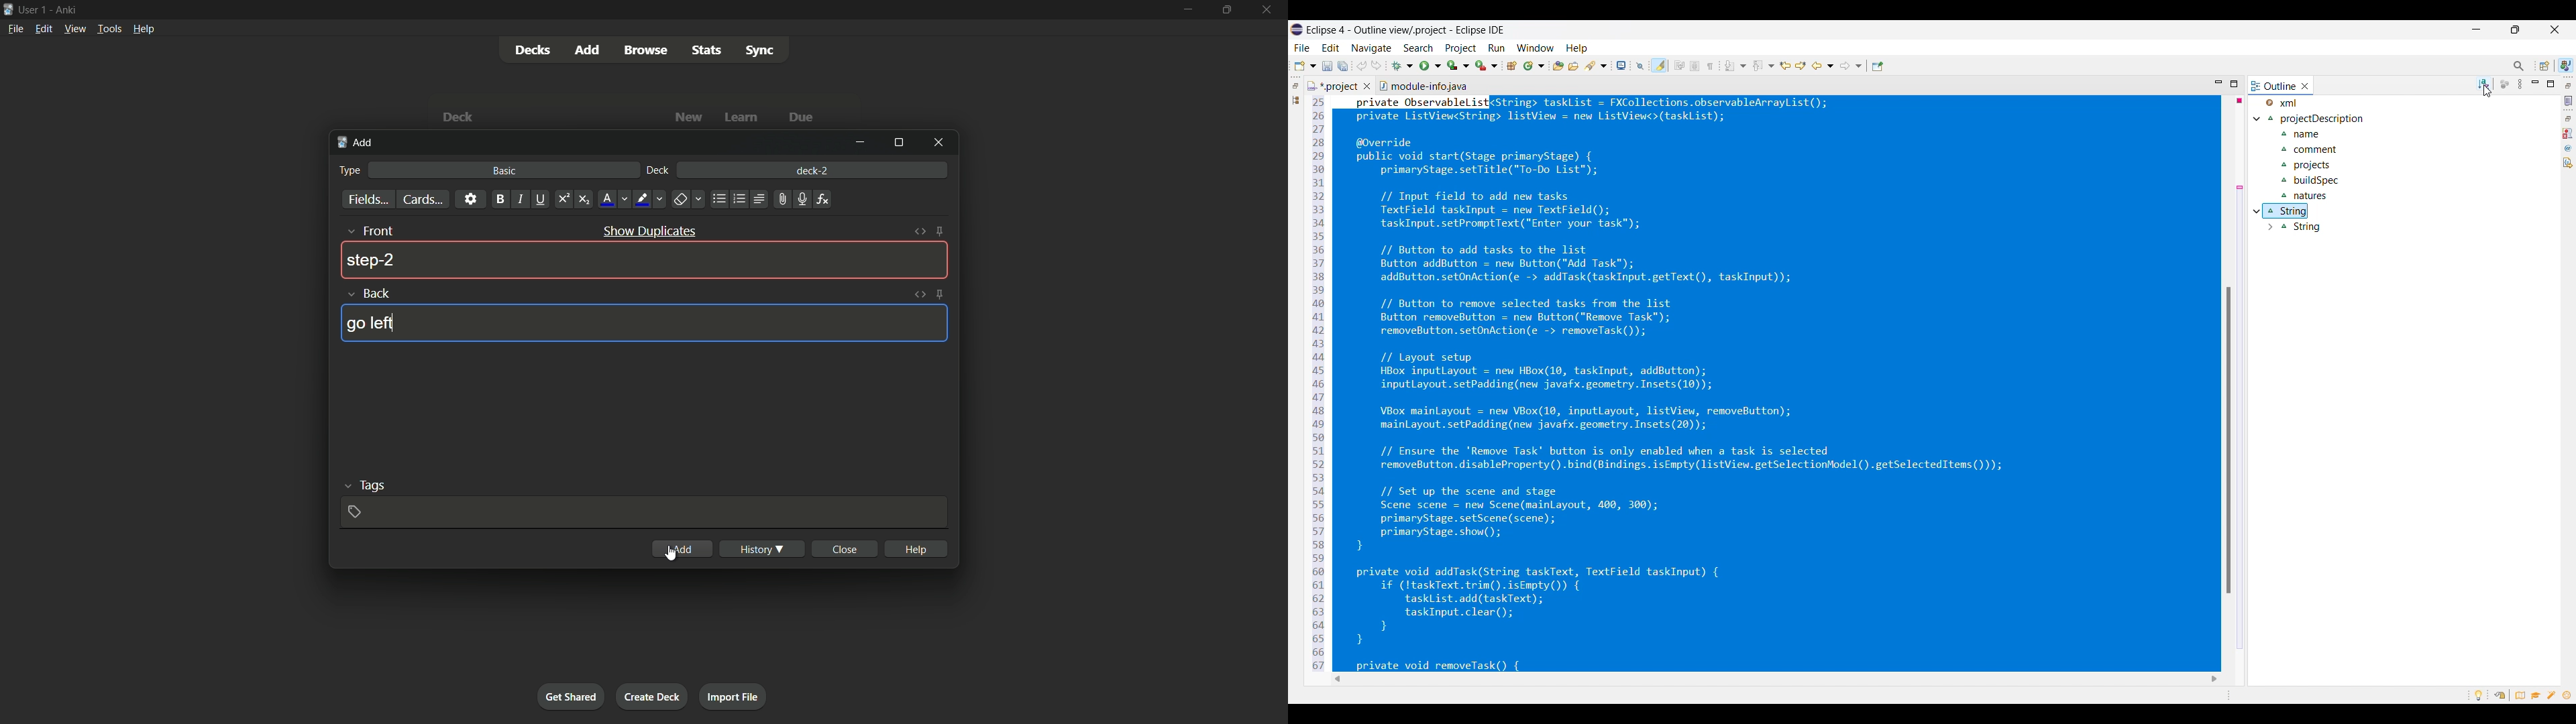  What do you see at coordinates (783, 198) in the screenshot?
I see `attach` at bounding box center [783, 198].